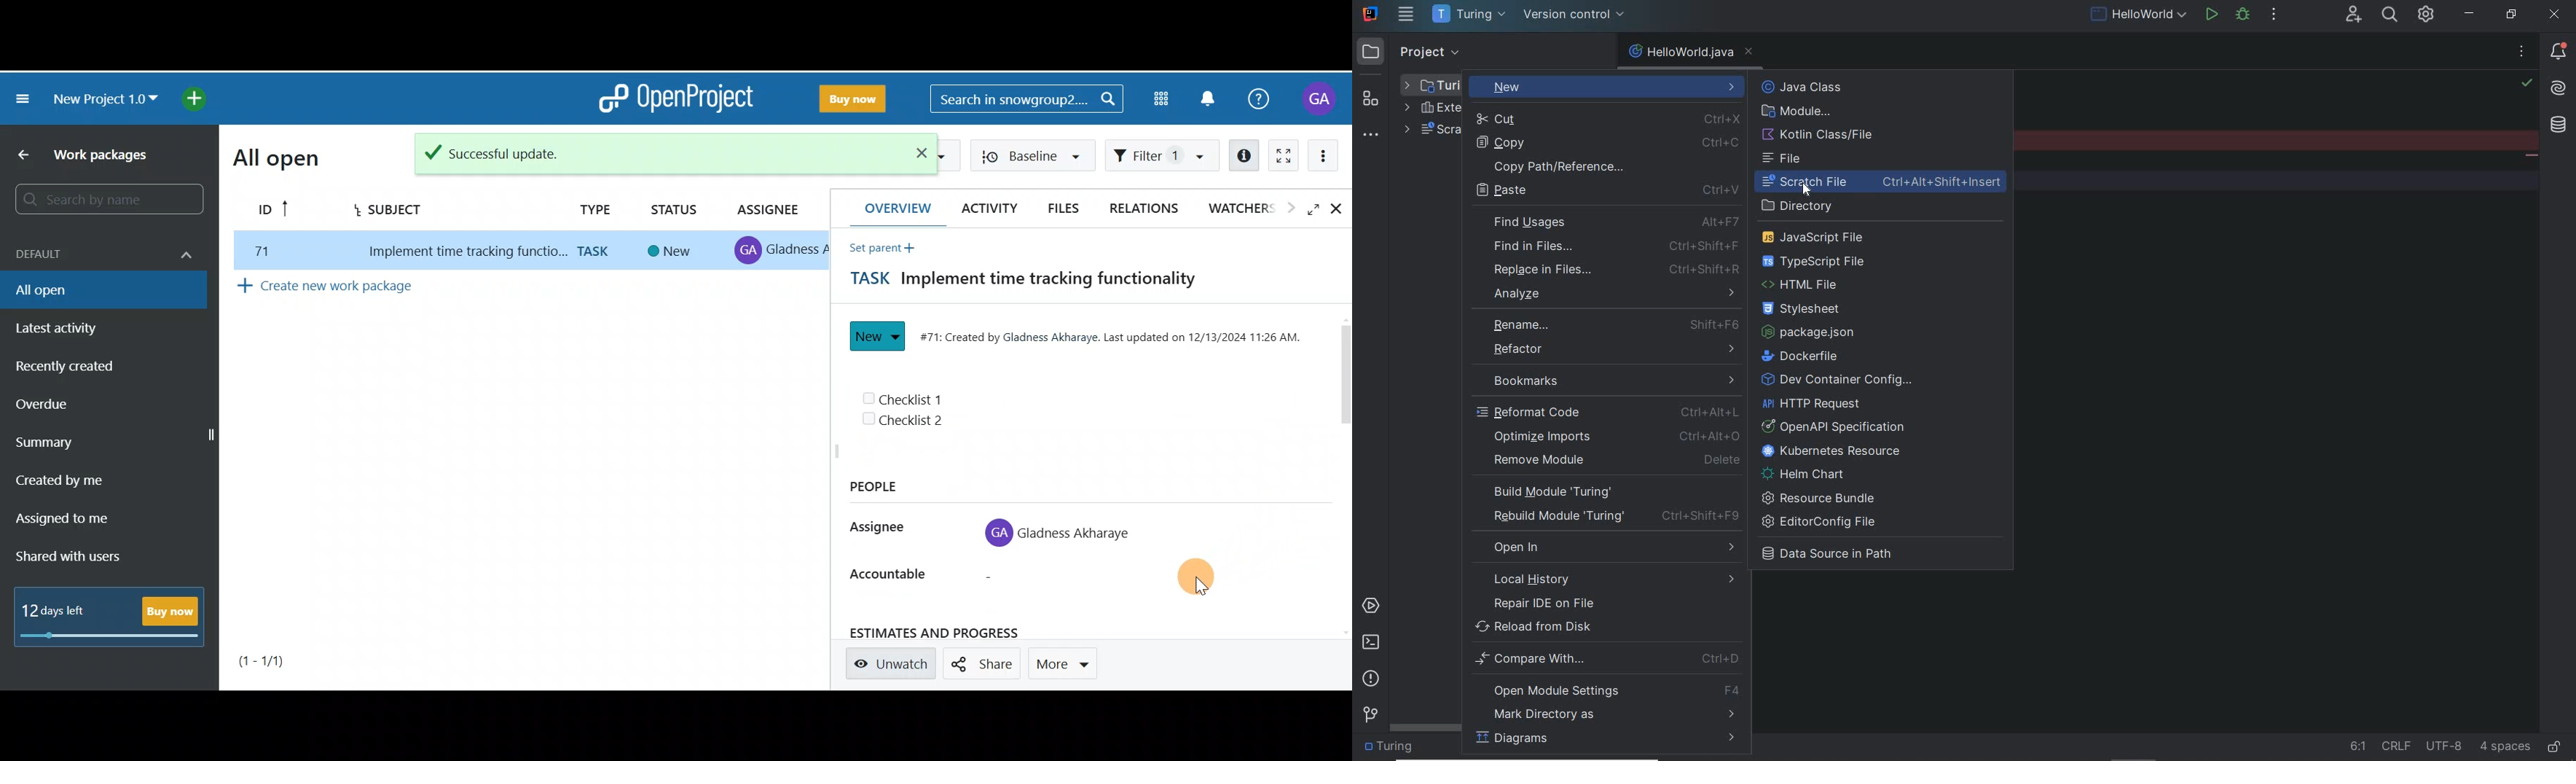 Image resolution: width=2576 pixels, height=784 pixels. Describe the element at coordinates (1161, 99) in the screenshot. I see `Modules` at that location.